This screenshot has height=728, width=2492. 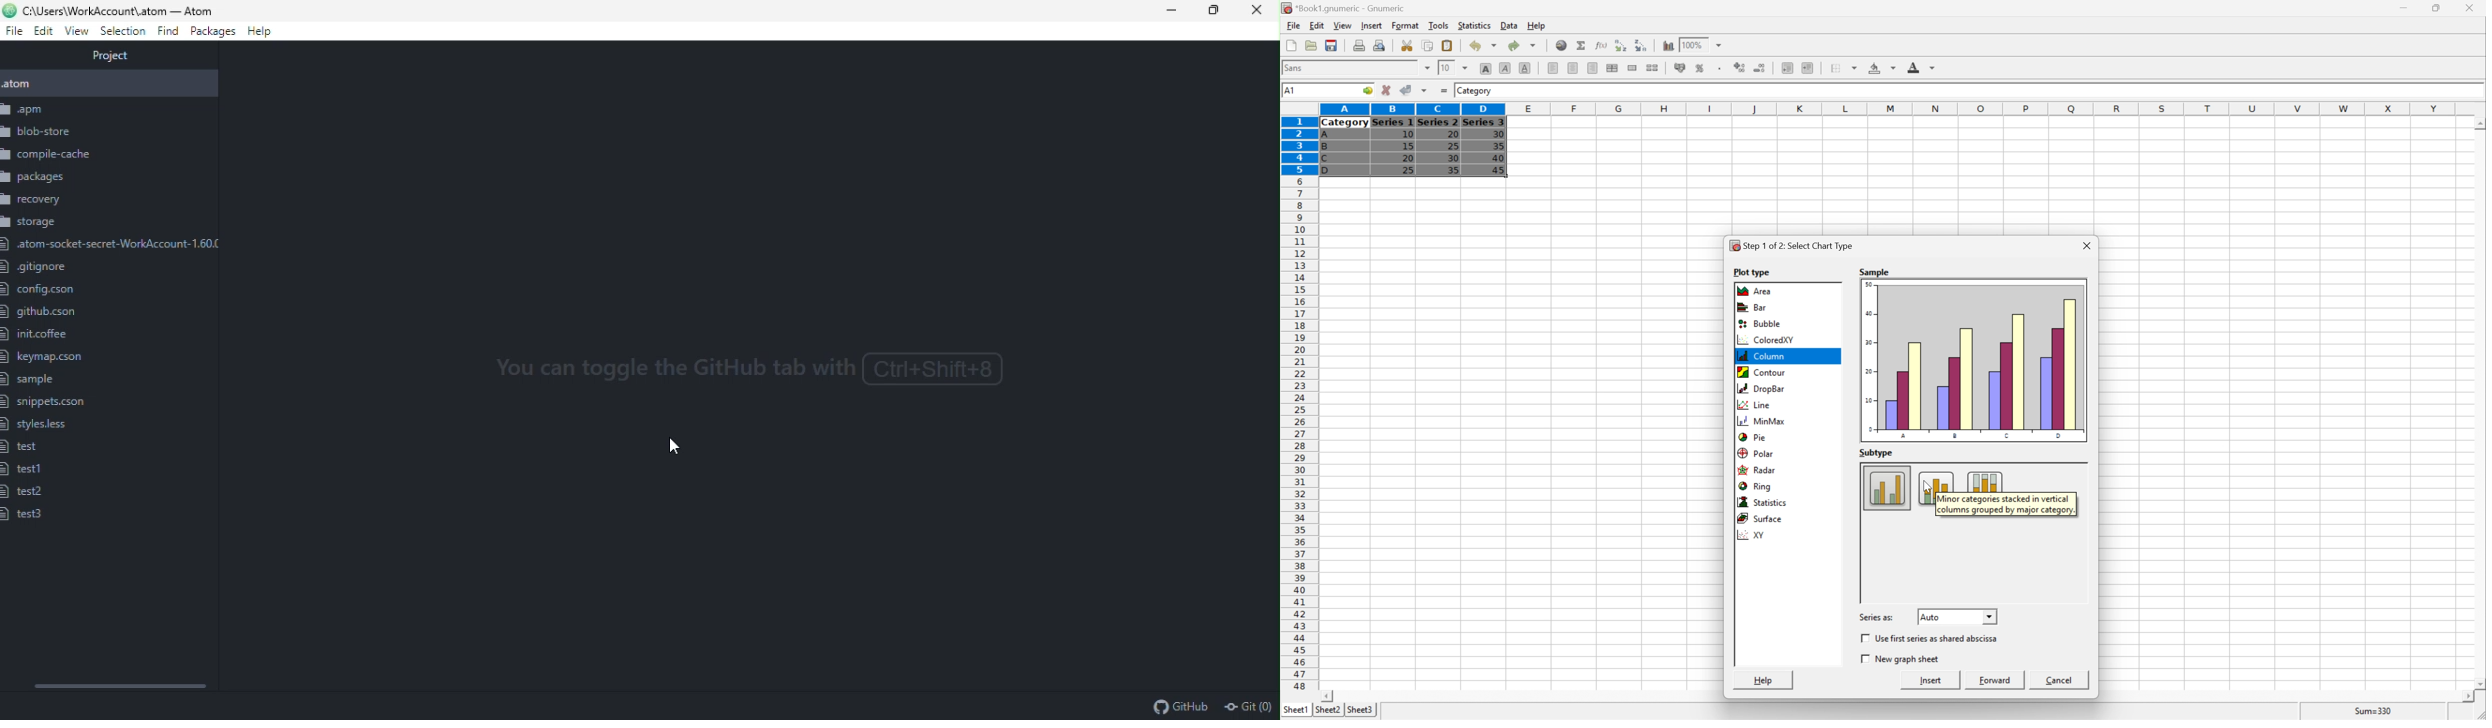 I want to click on columns grouped by major category, so click(x=2007, y=511).